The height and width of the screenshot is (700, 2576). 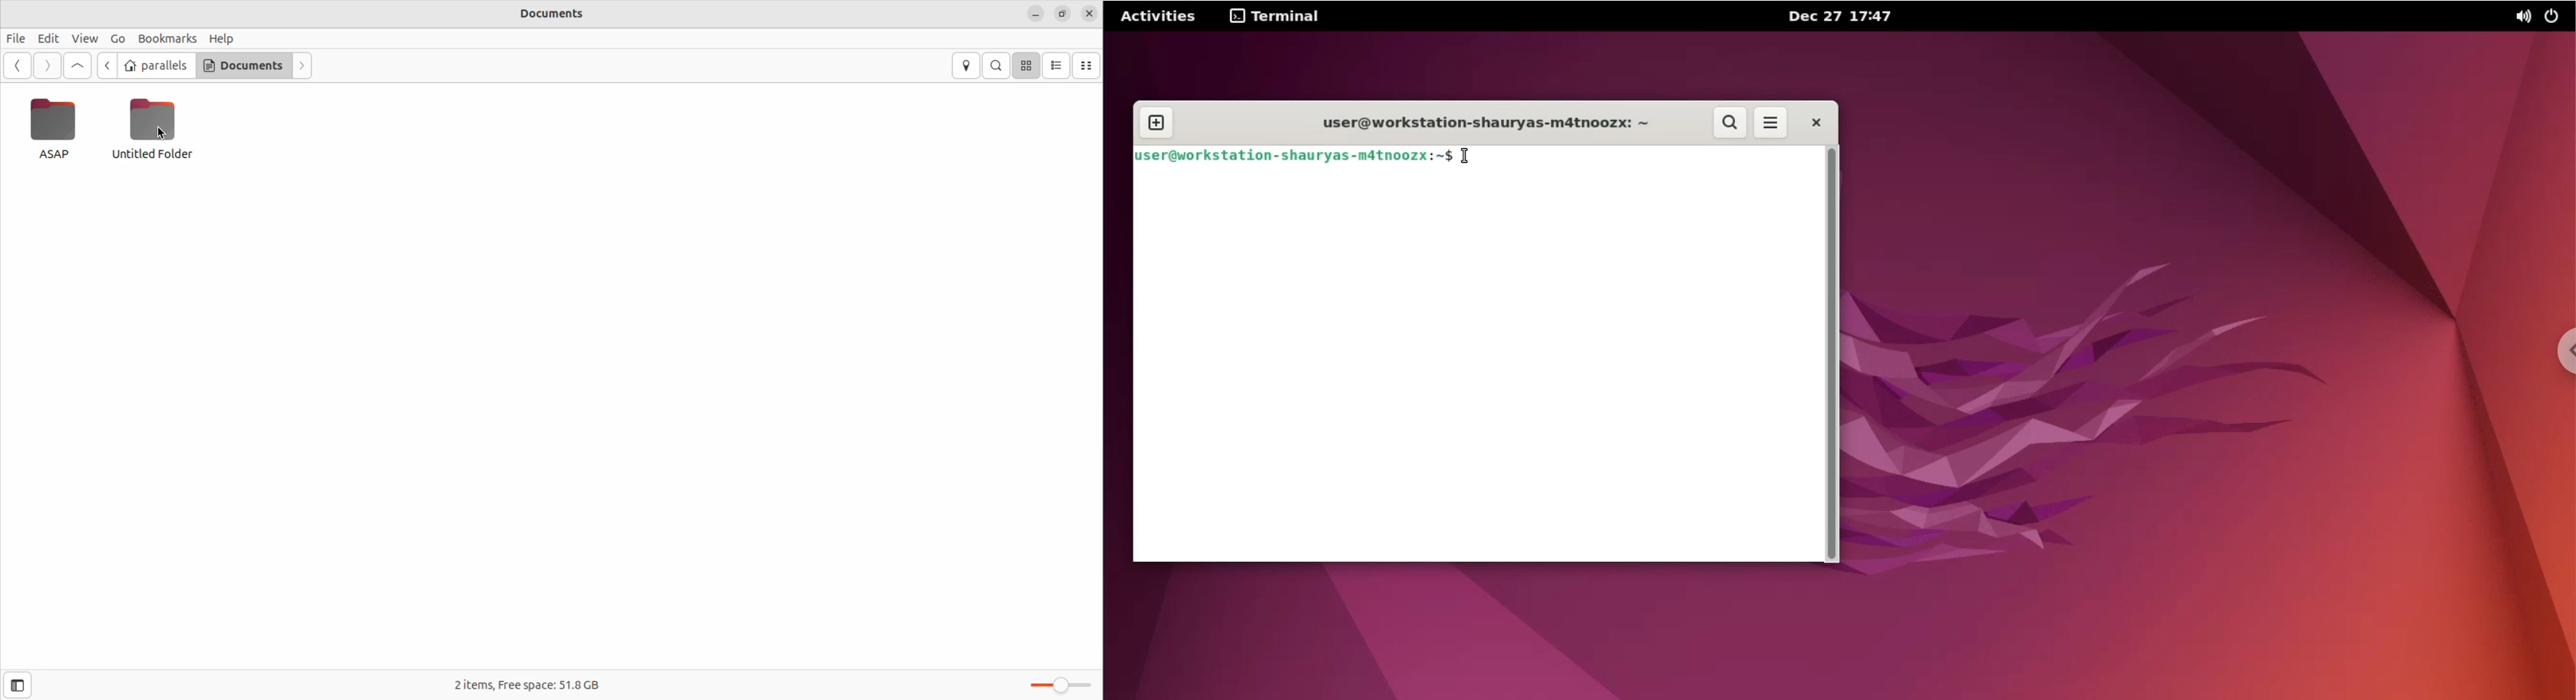 What do you see at coordinates (2520, 15) in the screenshot?
I see `sound options` at bounding box center [2520, 15].